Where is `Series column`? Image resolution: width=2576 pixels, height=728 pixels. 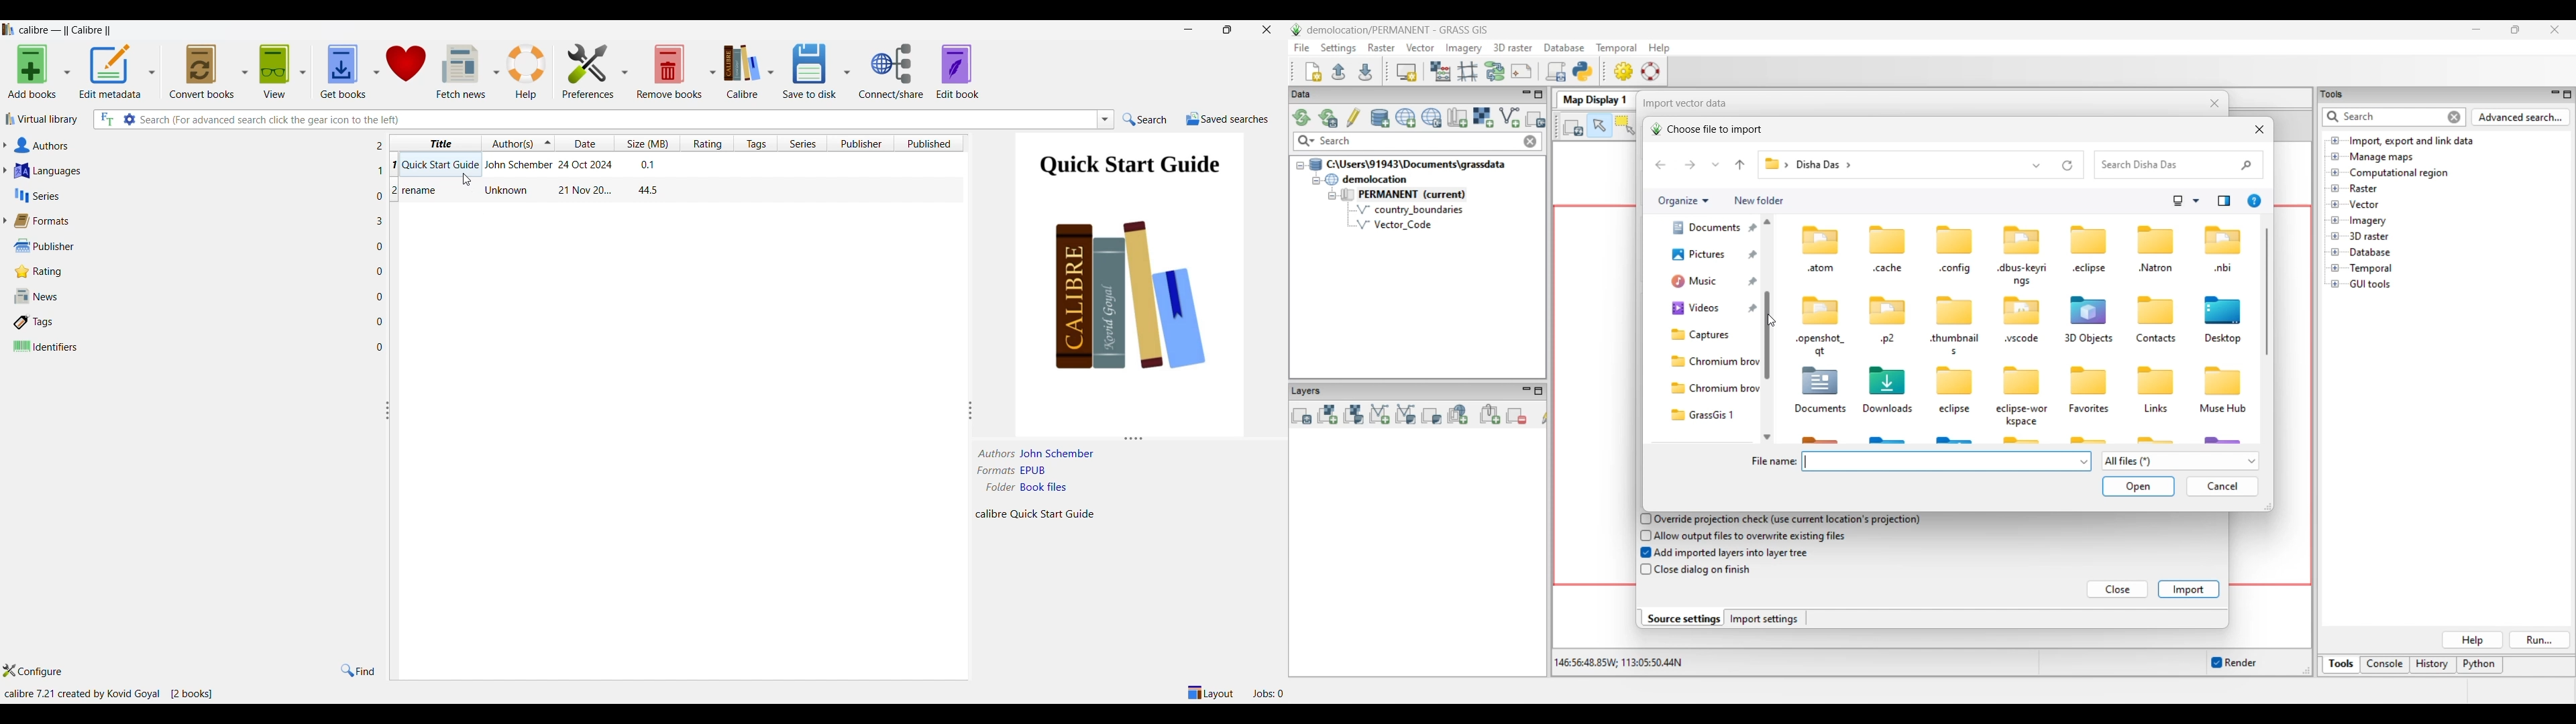
Series column is located at coordinates (802, 143).